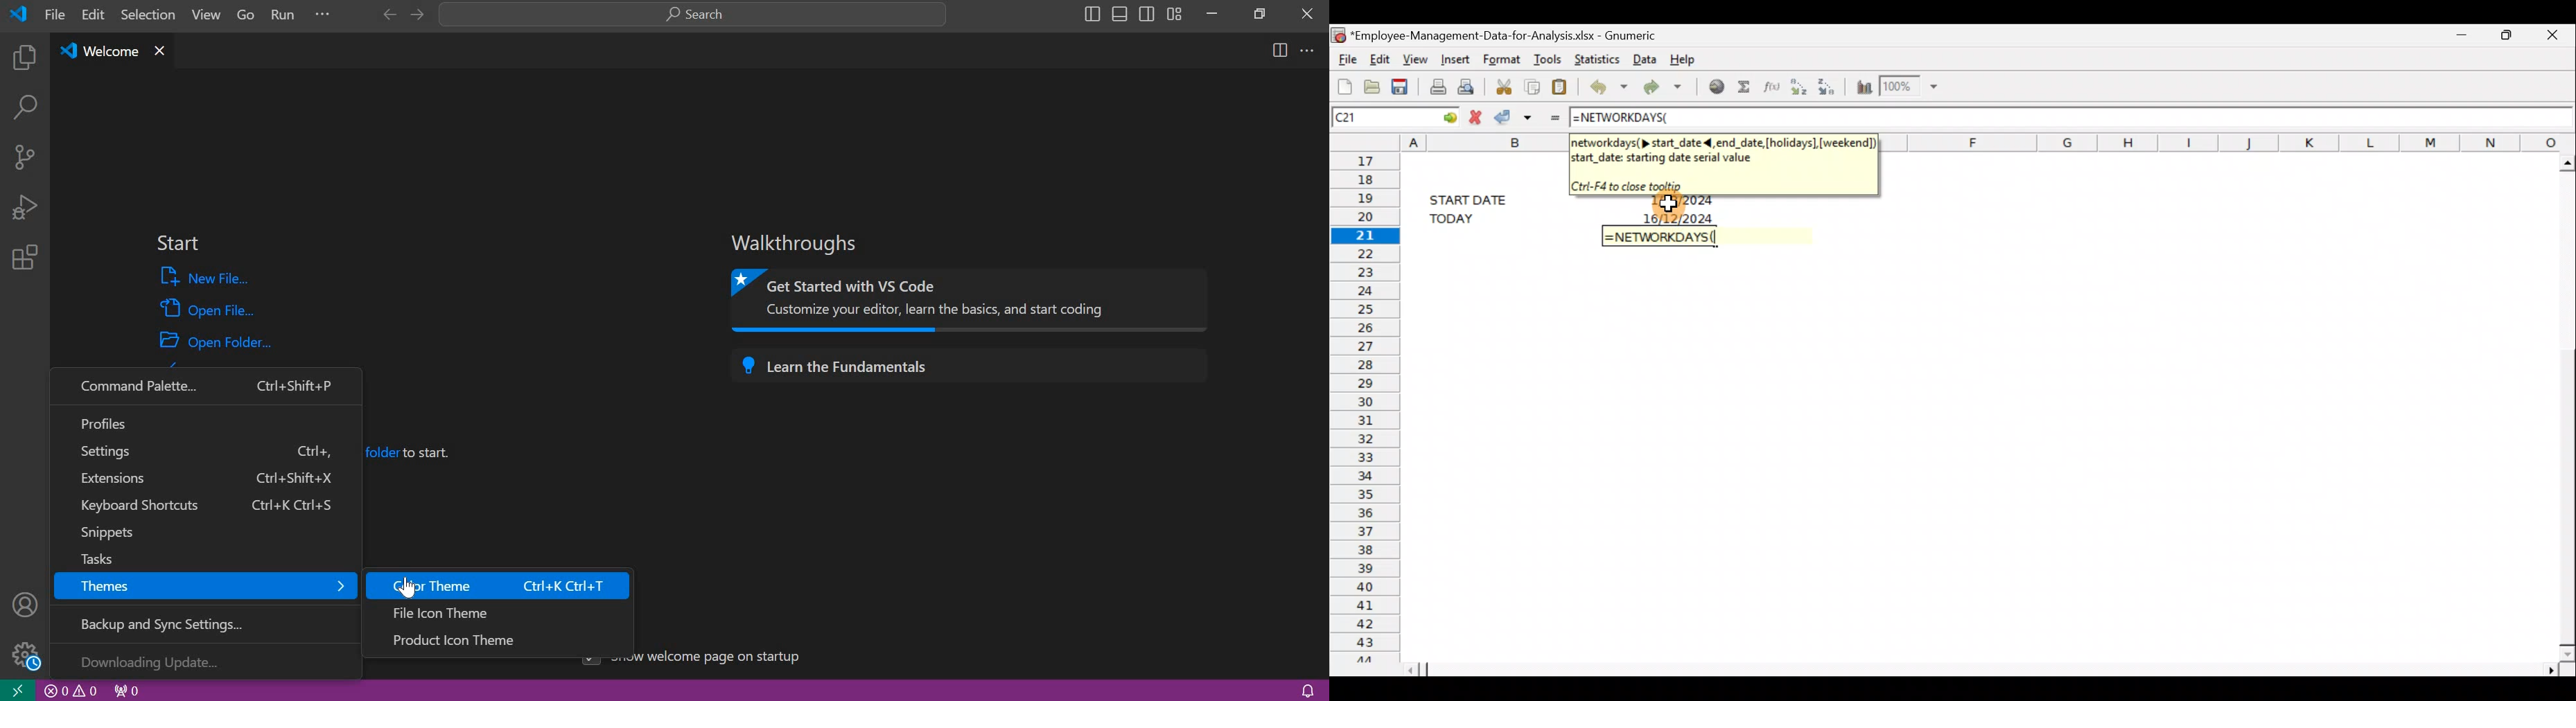  What do you see at coordinates (1594, 58) in the screenshot?
I see `Statistics` at bounding box center [1594, 58].